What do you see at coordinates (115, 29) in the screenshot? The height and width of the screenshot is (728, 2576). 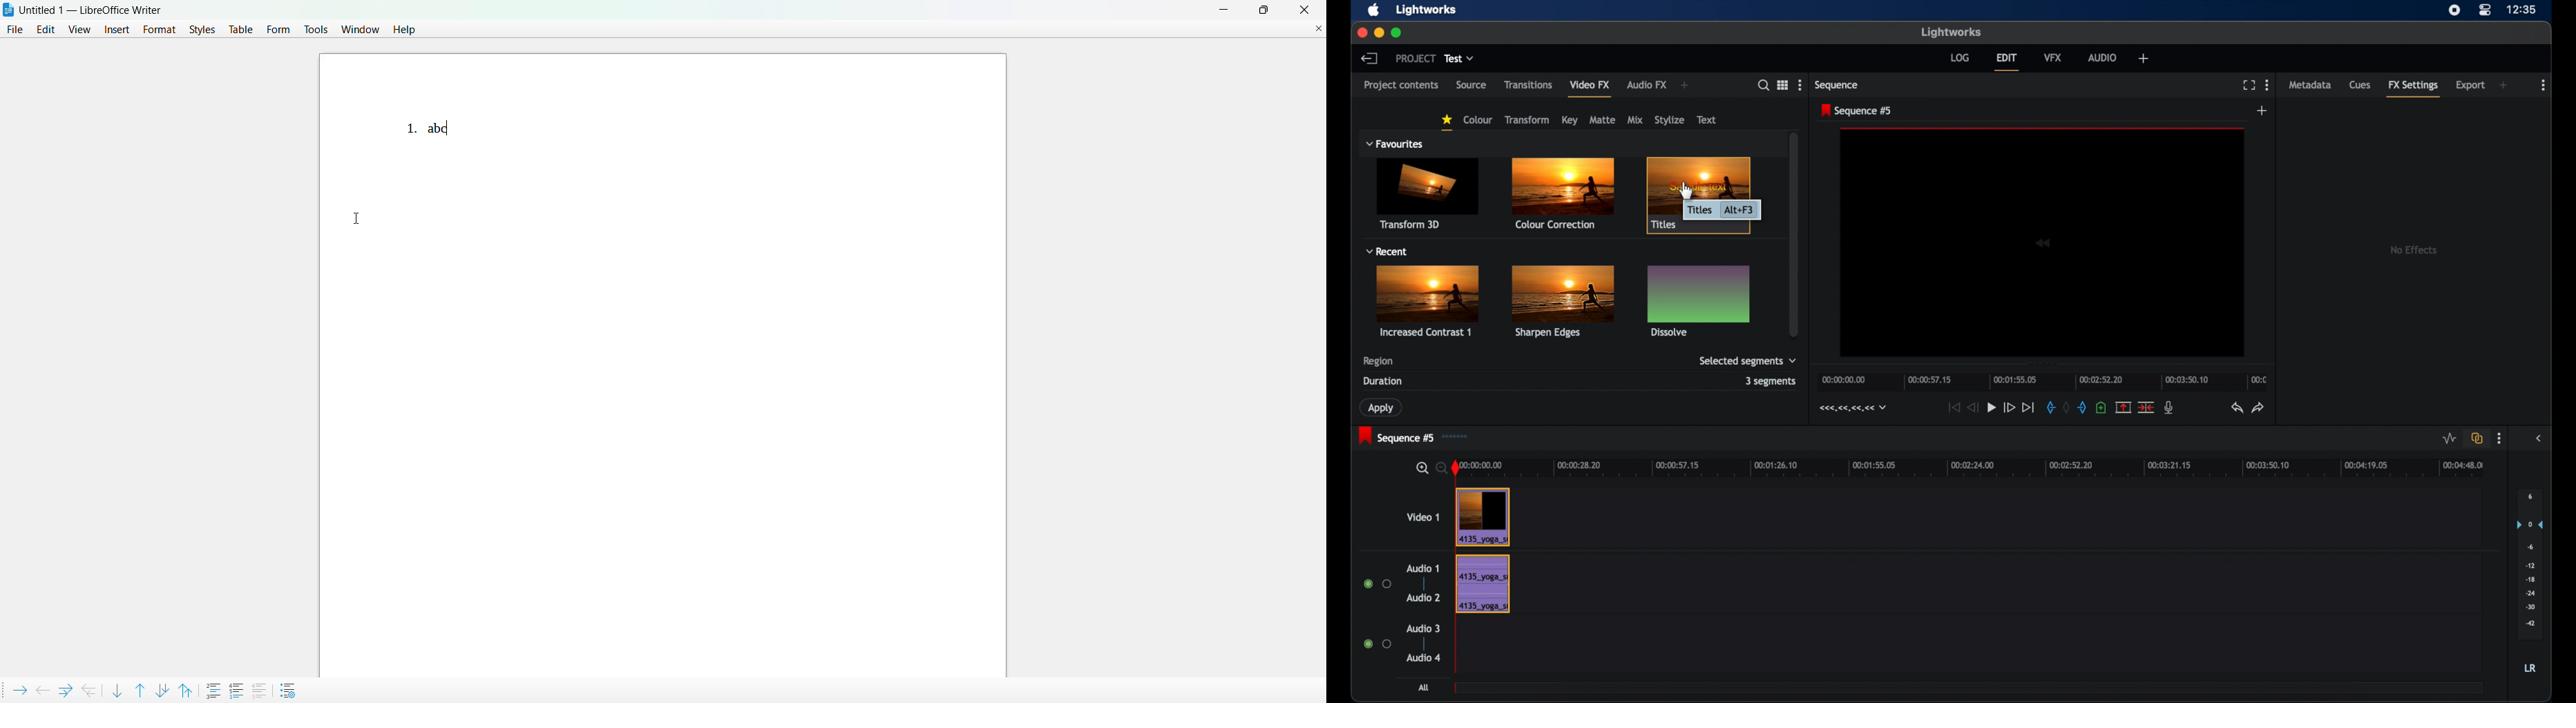 I see `insert` at bounding box center [115, 29].